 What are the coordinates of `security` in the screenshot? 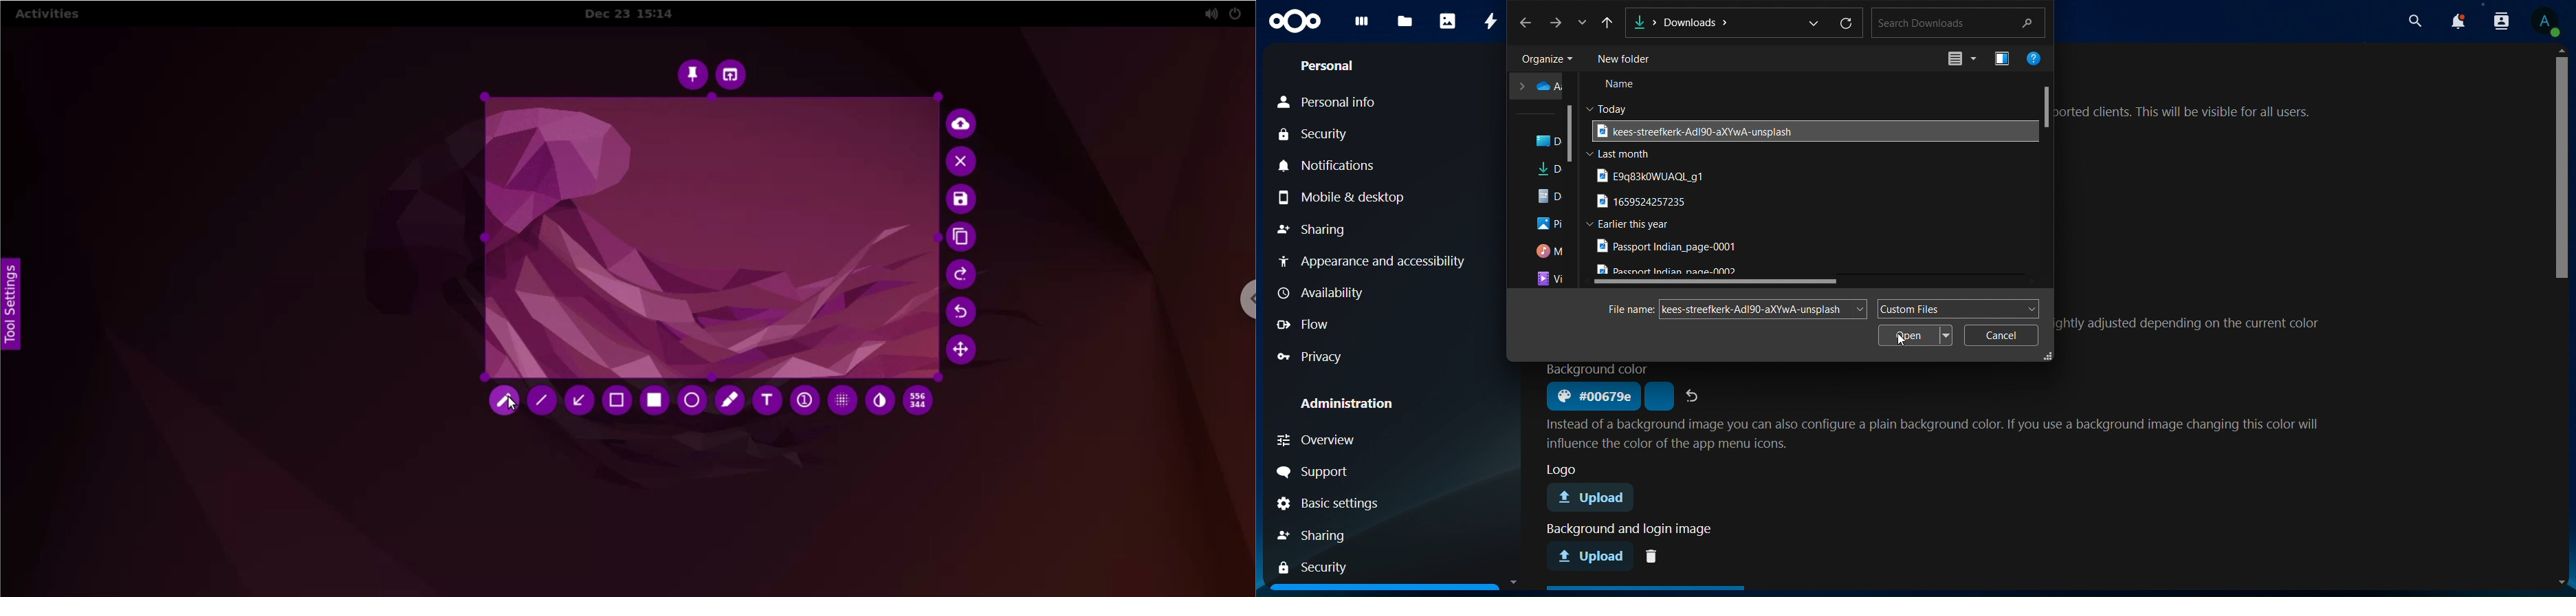 It's located at (1319, 567).